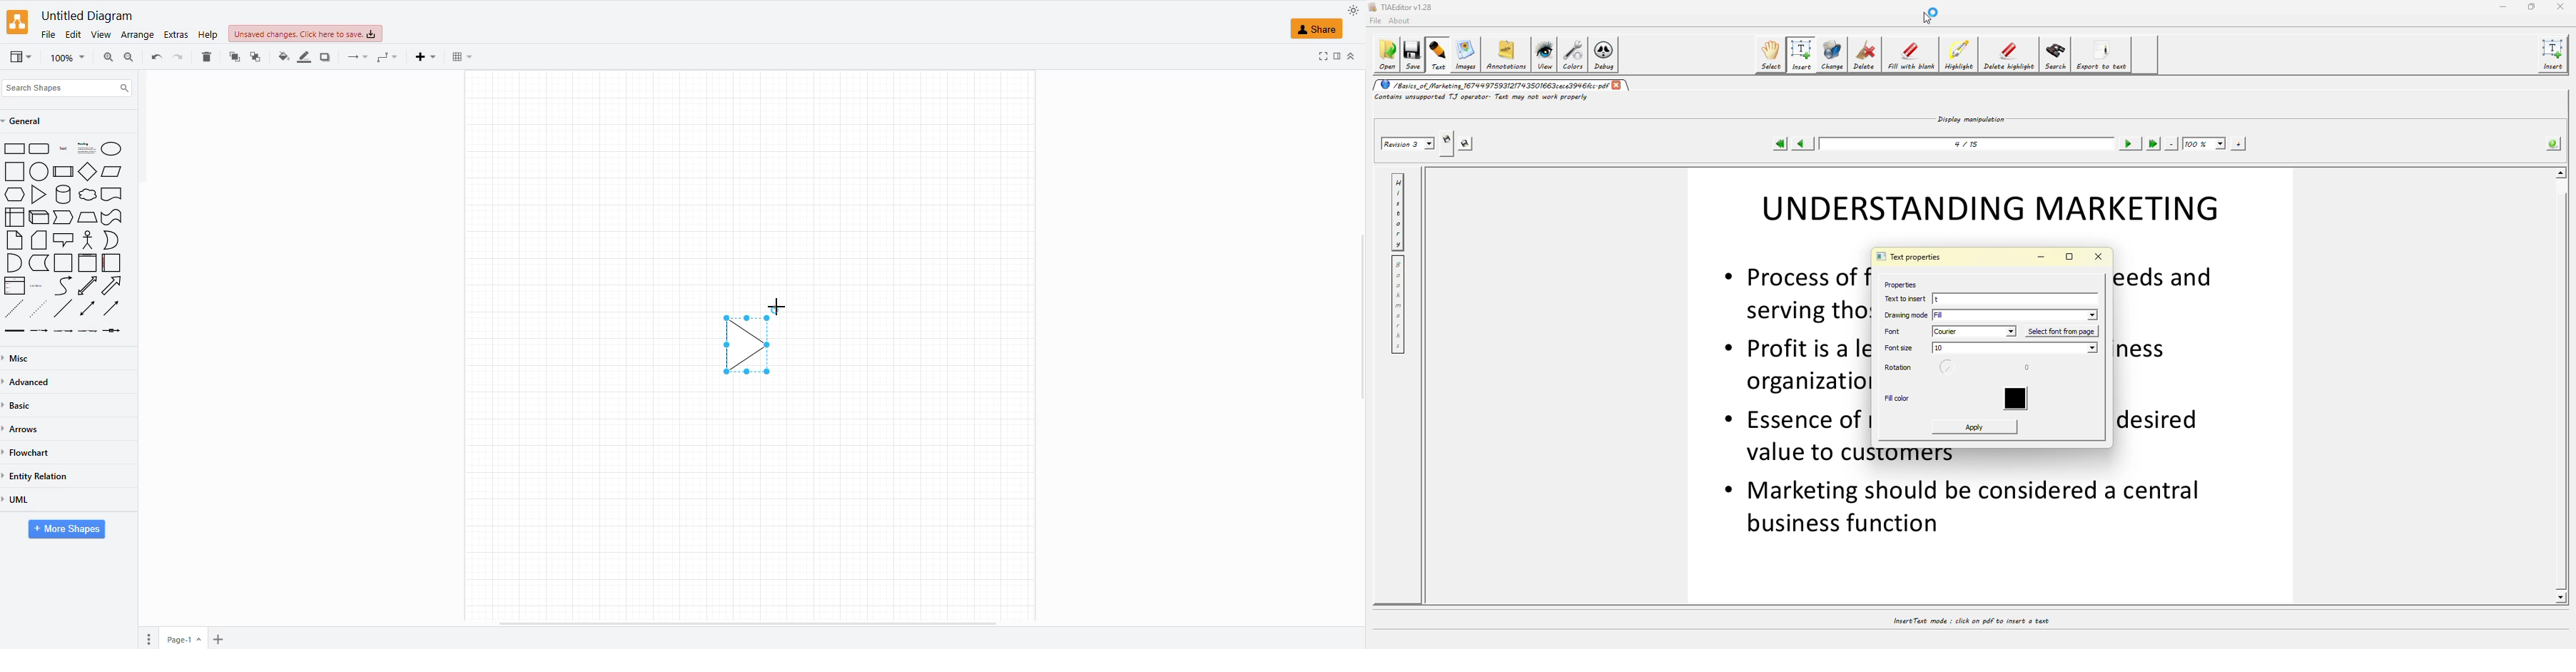 The width and height of the screenshot is (2576, 672). What do you see at coordinates (115, 332) in the screenshot?
I see `Labelled Arrow` at bounding box center [115, 332].